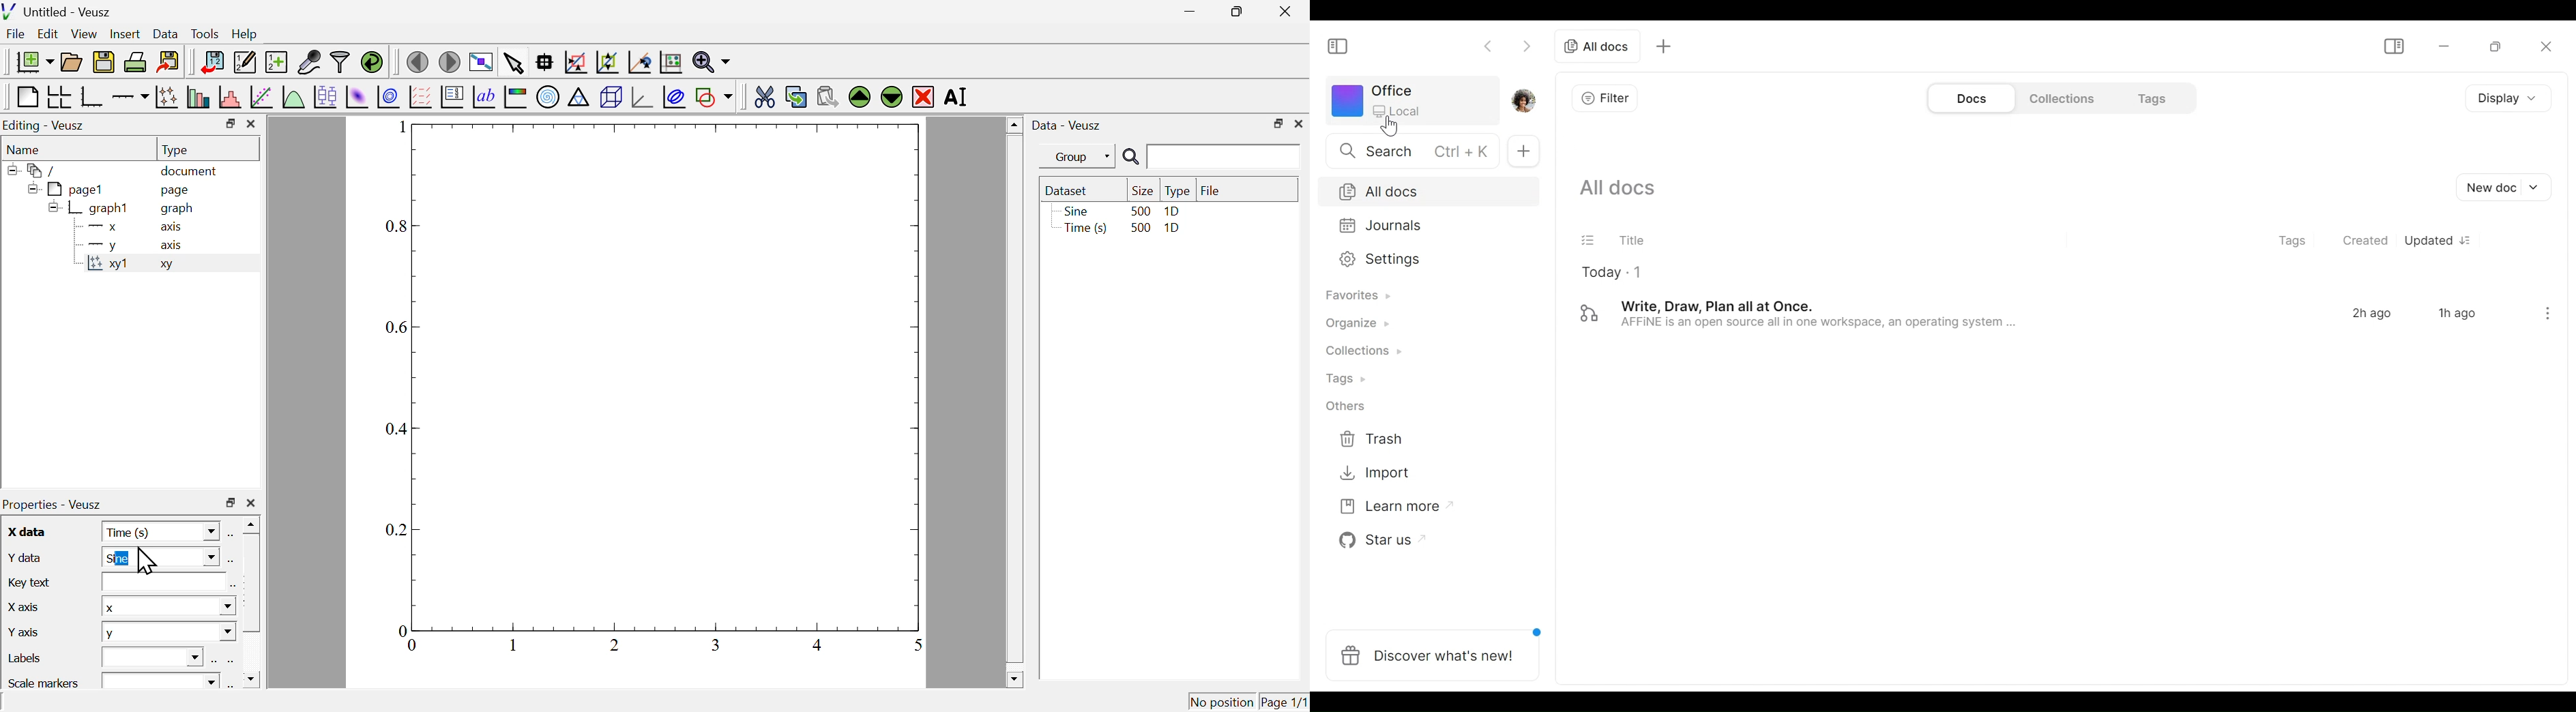  Describe the element at coordinates (1299, 123) in the screenshot. I see `close` at that location.